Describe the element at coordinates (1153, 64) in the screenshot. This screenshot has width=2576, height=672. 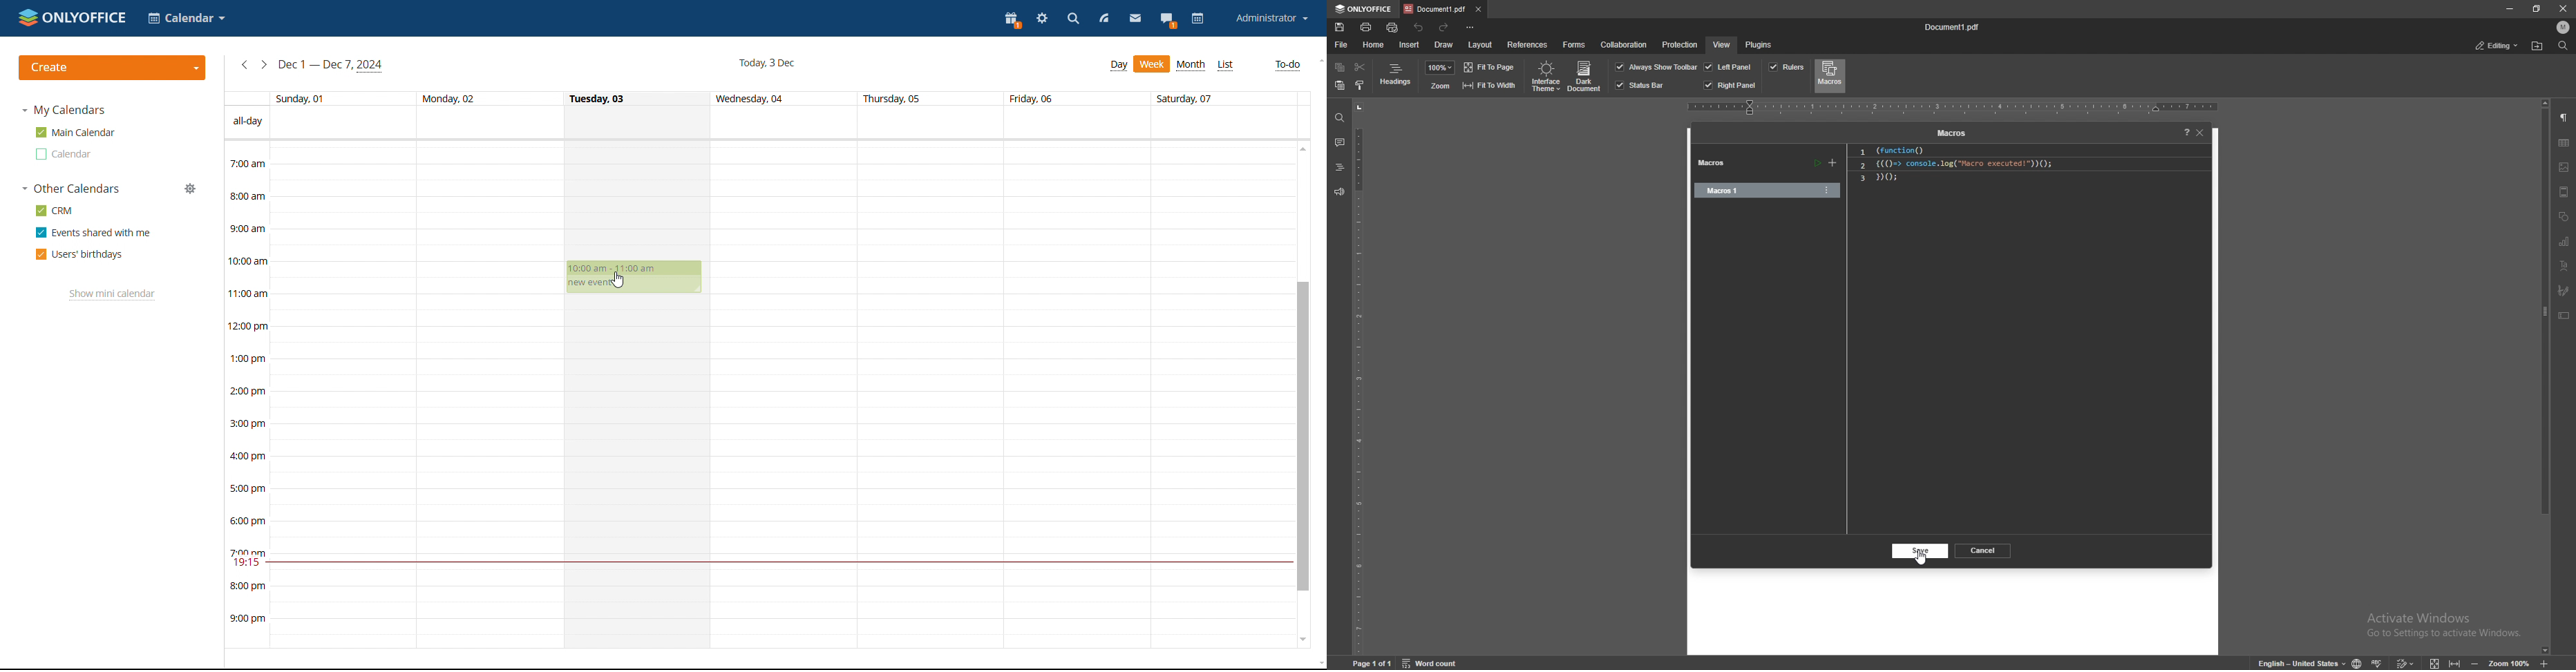
I see `Week` at that location.